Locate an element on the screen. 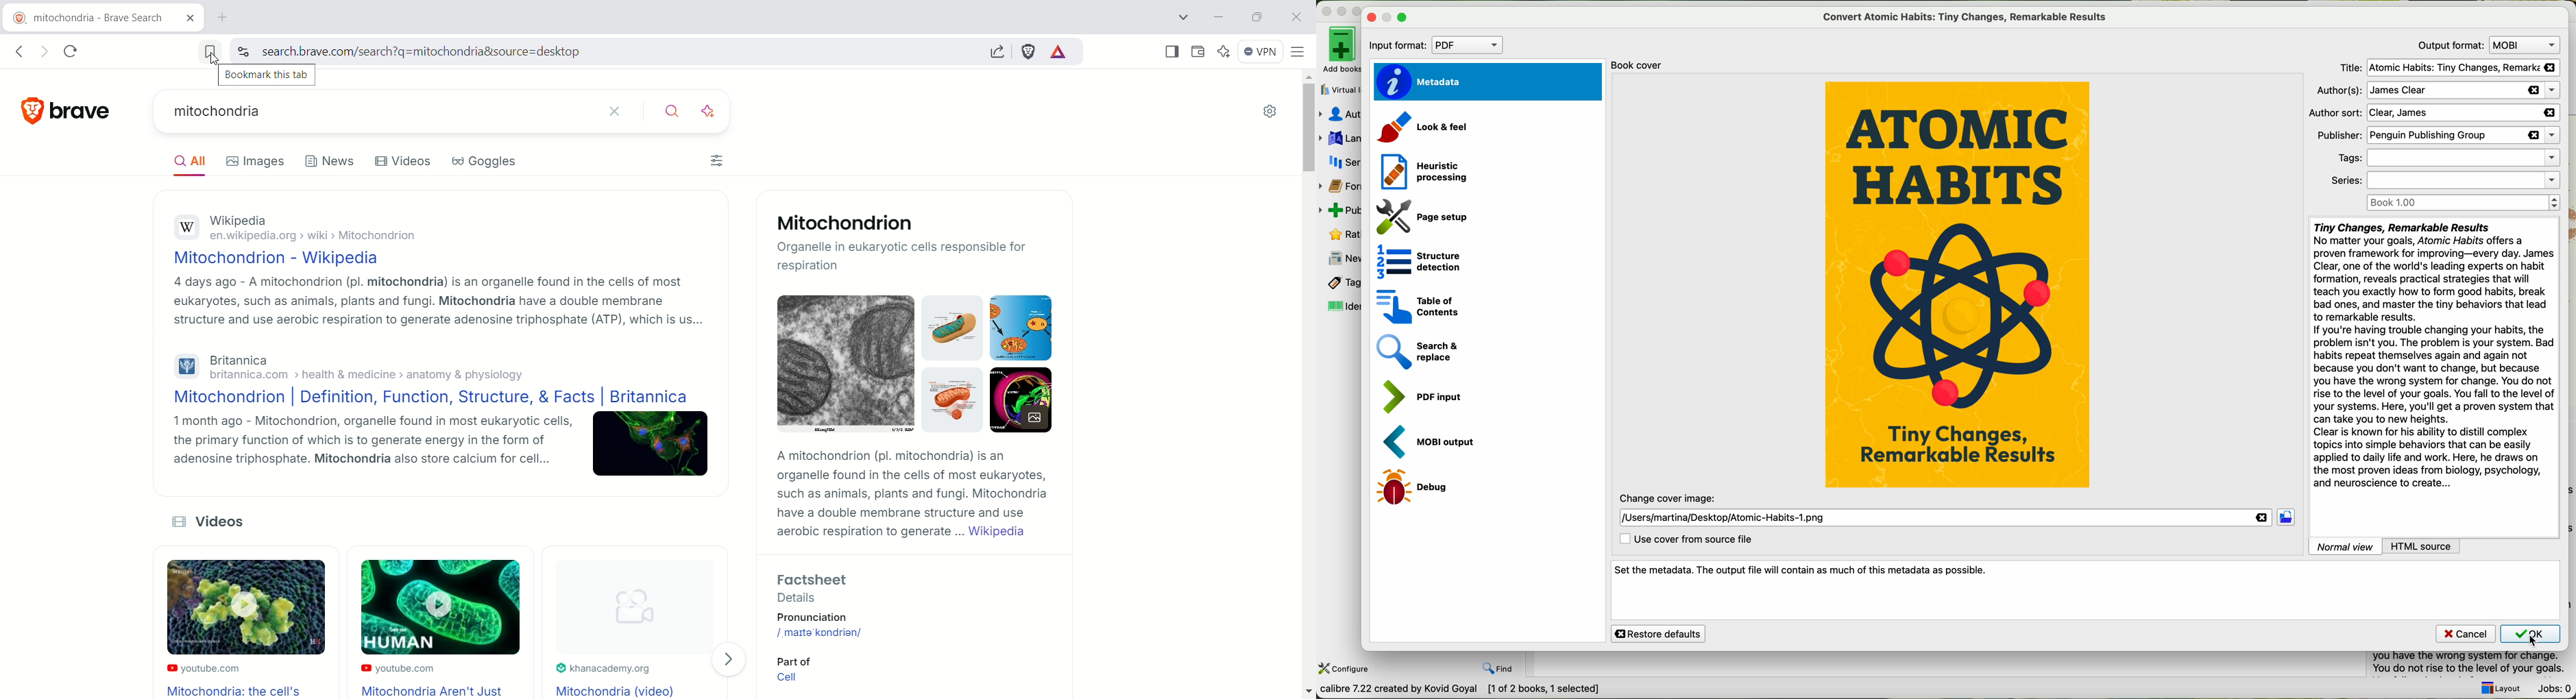  author sort is located at coordinates (2428, 113).